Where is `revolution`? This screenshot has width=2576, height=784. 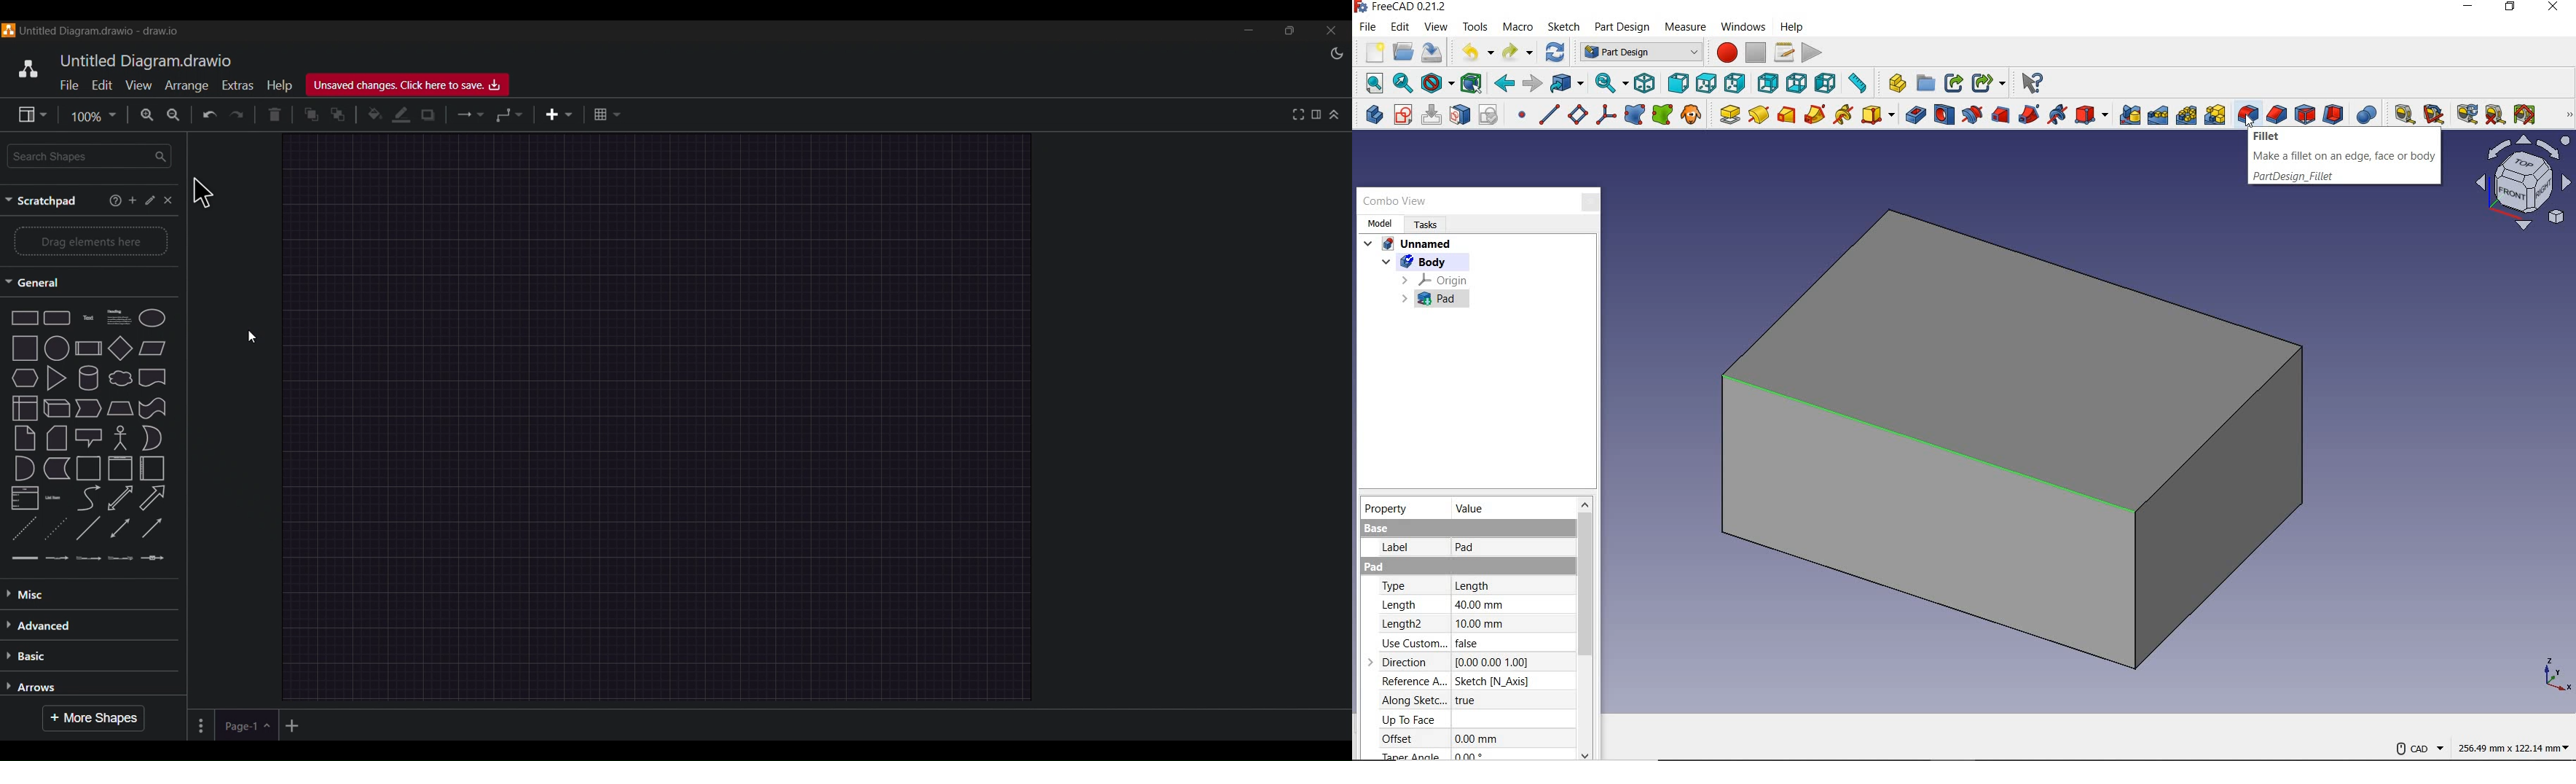 revolution is located at coordinates (1760, 114).